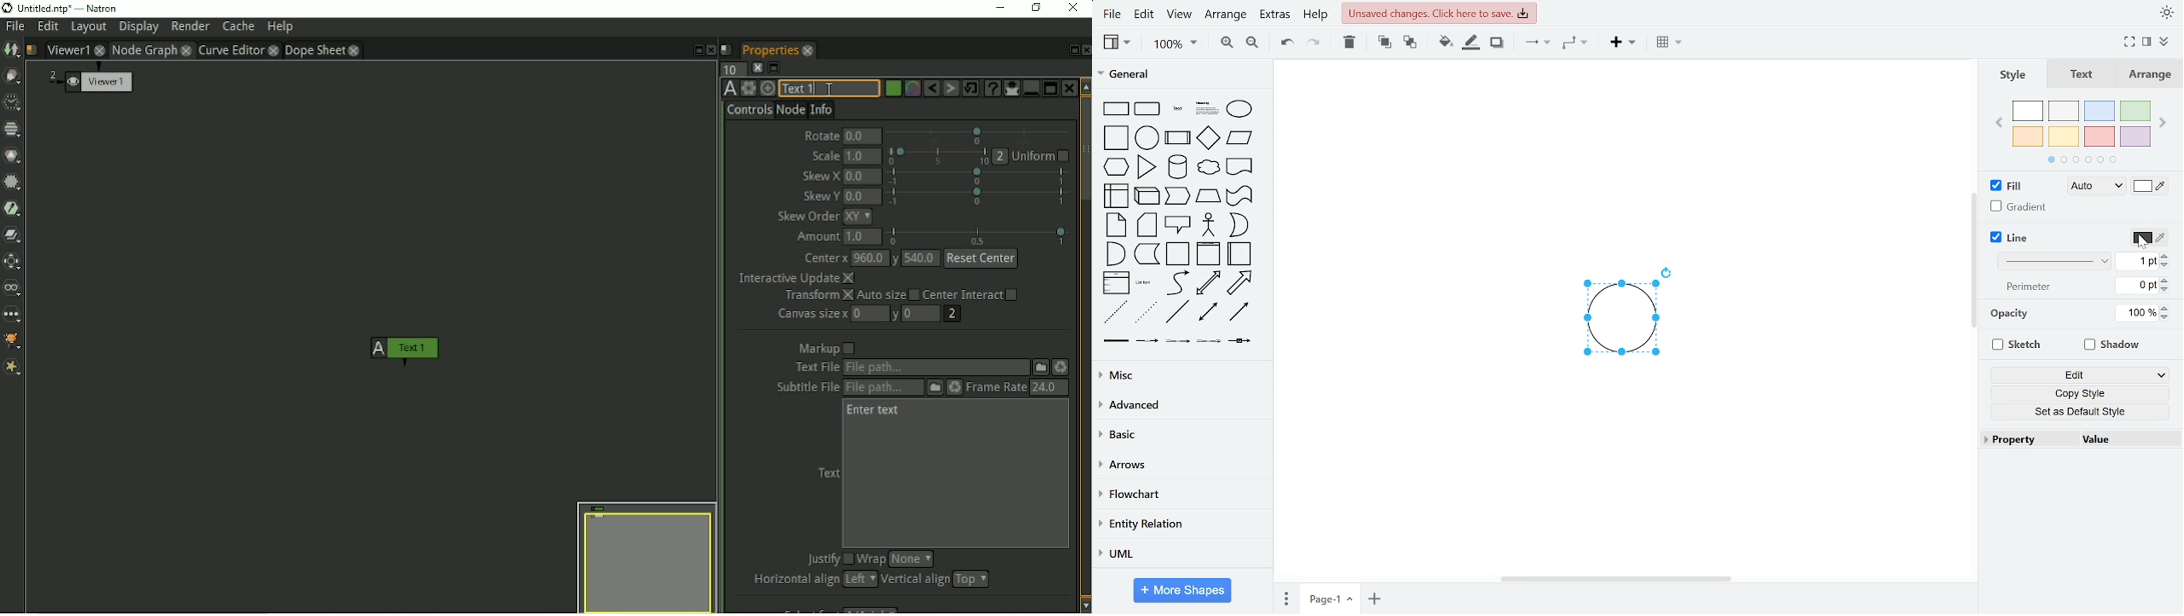 The width and height of the screenshot is (2184, 616). Describe the element at coordinates (2027, 440) in the screenshot. I see `property` at that location.